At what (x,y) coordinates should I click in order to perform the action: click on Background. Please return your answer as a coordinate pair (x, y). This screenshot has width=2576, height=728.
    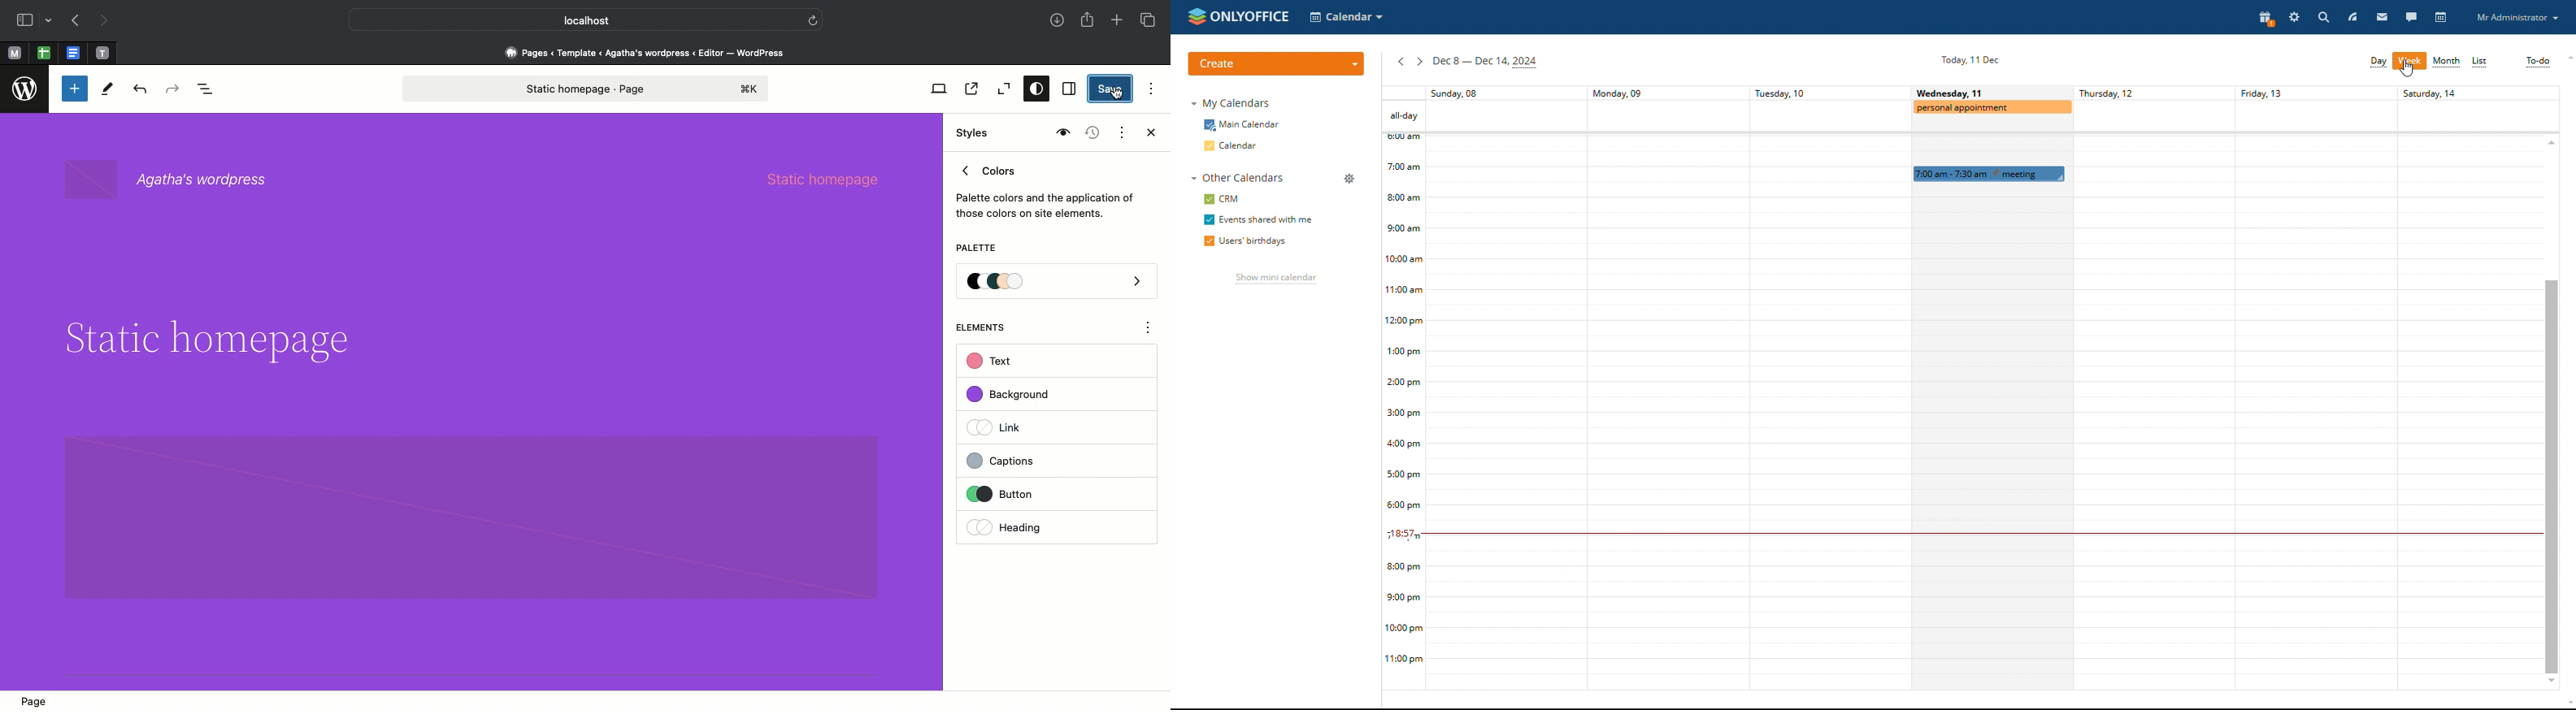
    Looking at the image, I should click on (1016, 395).